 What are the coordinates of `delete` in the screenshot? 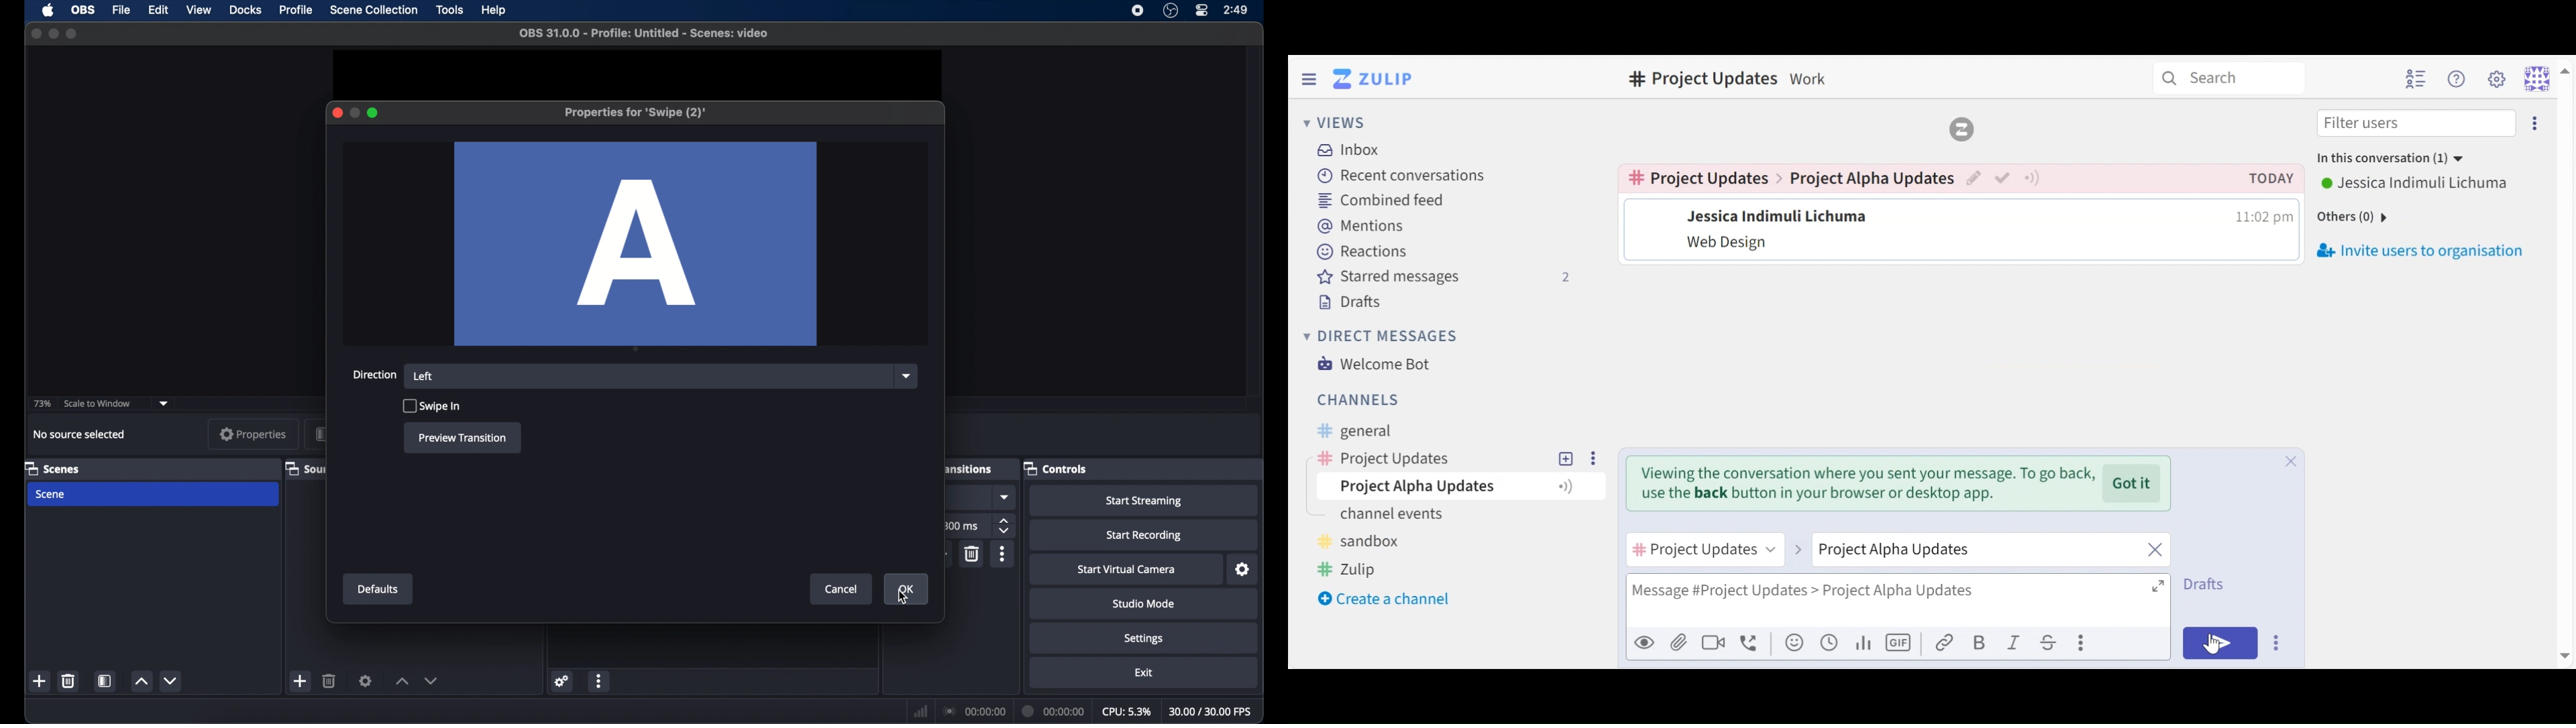 It's located at (329, 680).